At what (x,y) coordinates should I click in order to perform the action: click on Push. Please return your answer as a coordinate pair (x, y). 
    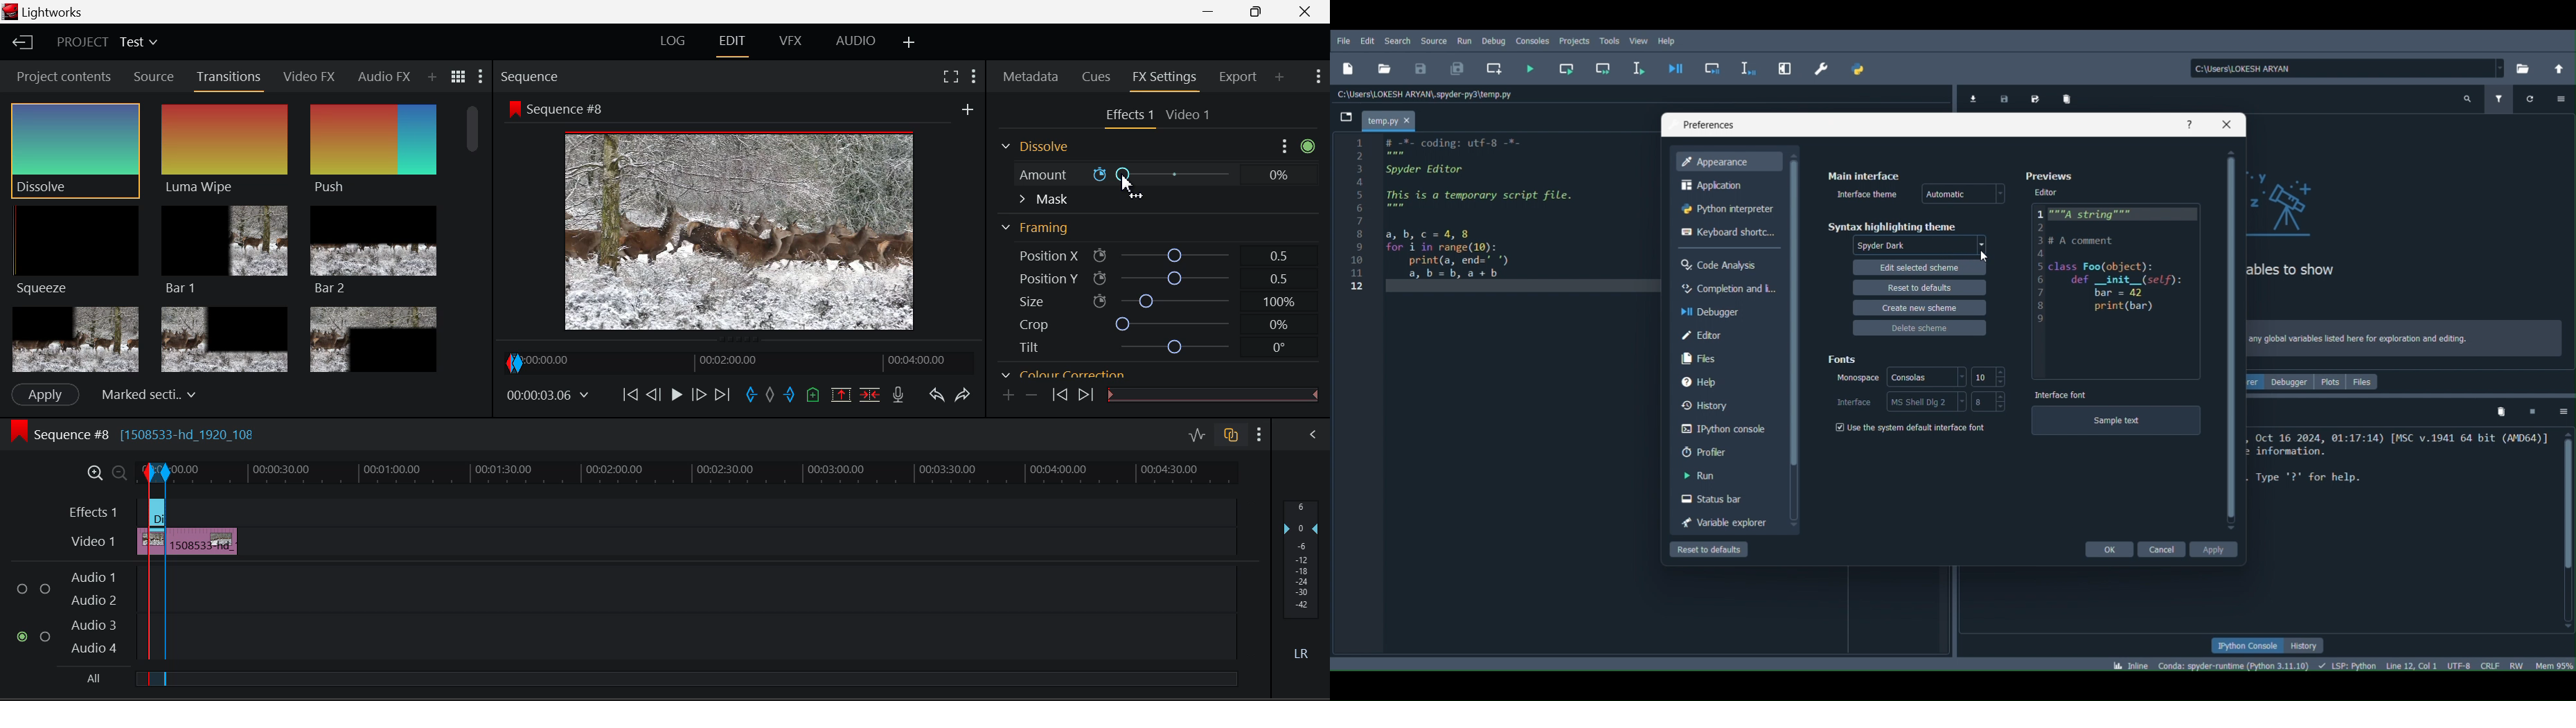
    Looking at the image, I should click on (373, 151).